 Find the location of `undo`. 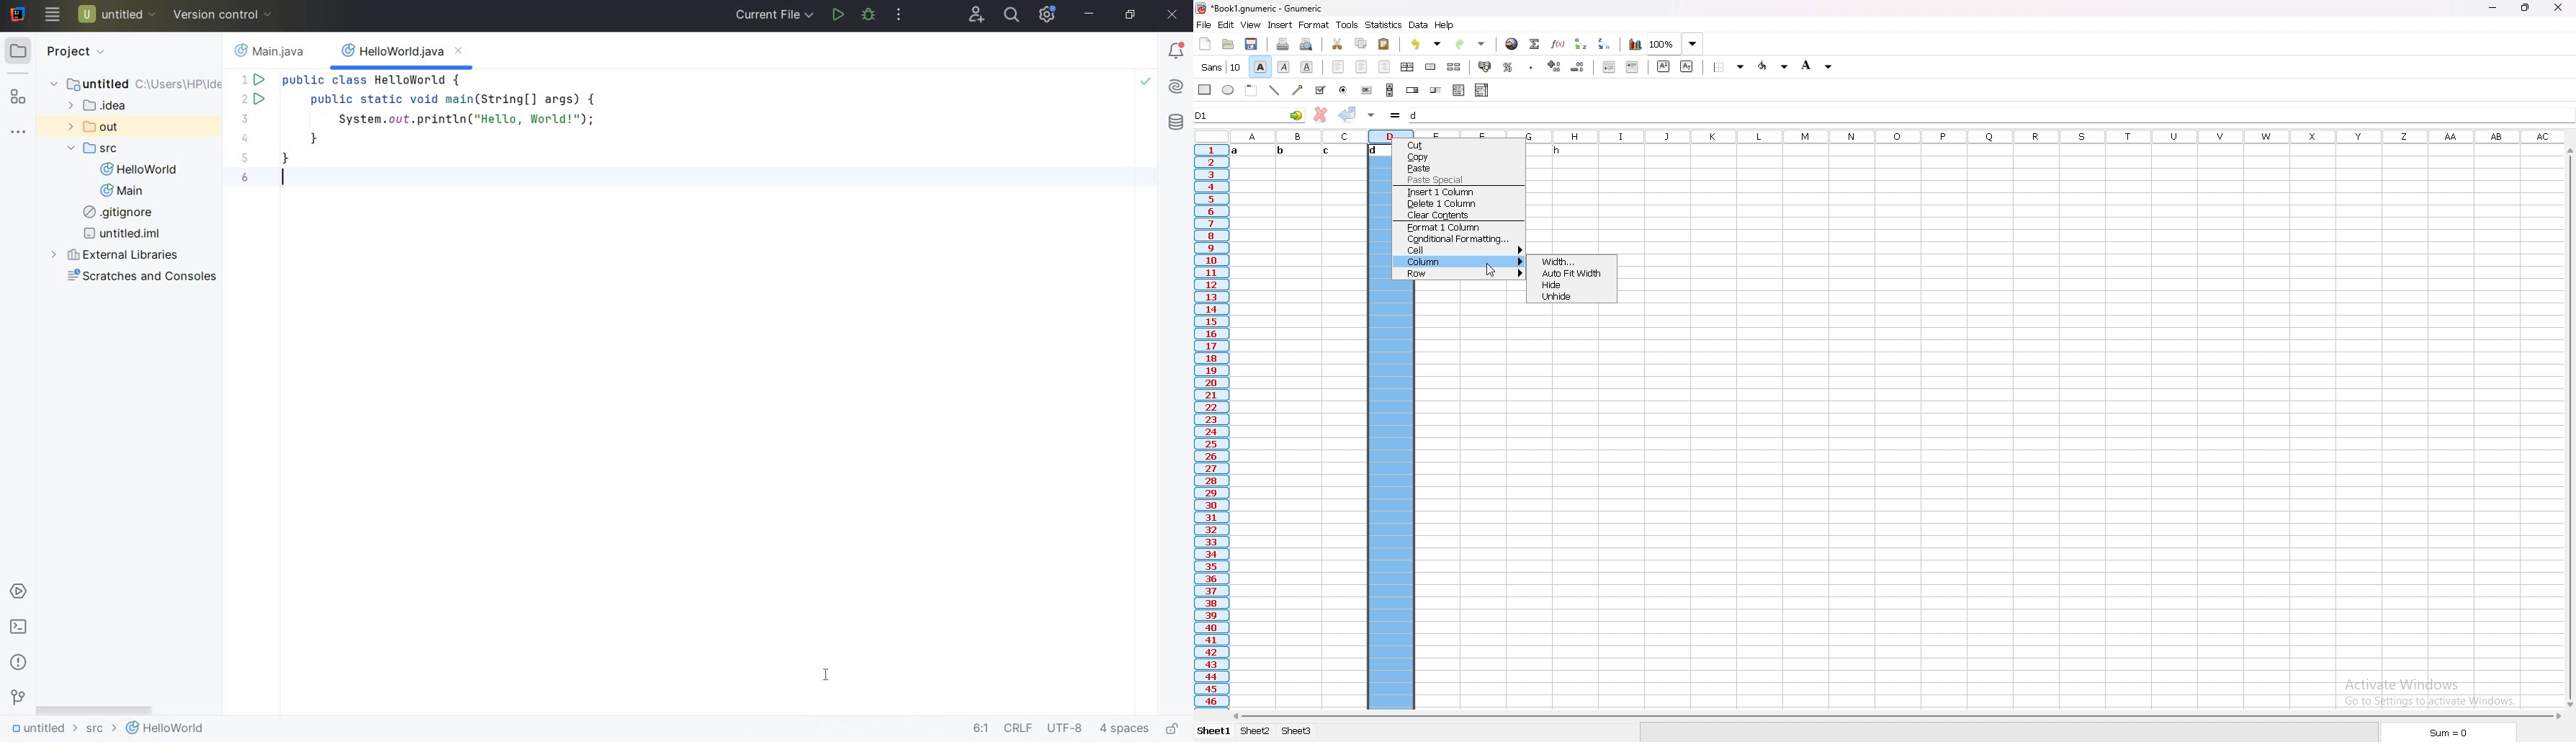

undo is located at coordinates (1427, 44).